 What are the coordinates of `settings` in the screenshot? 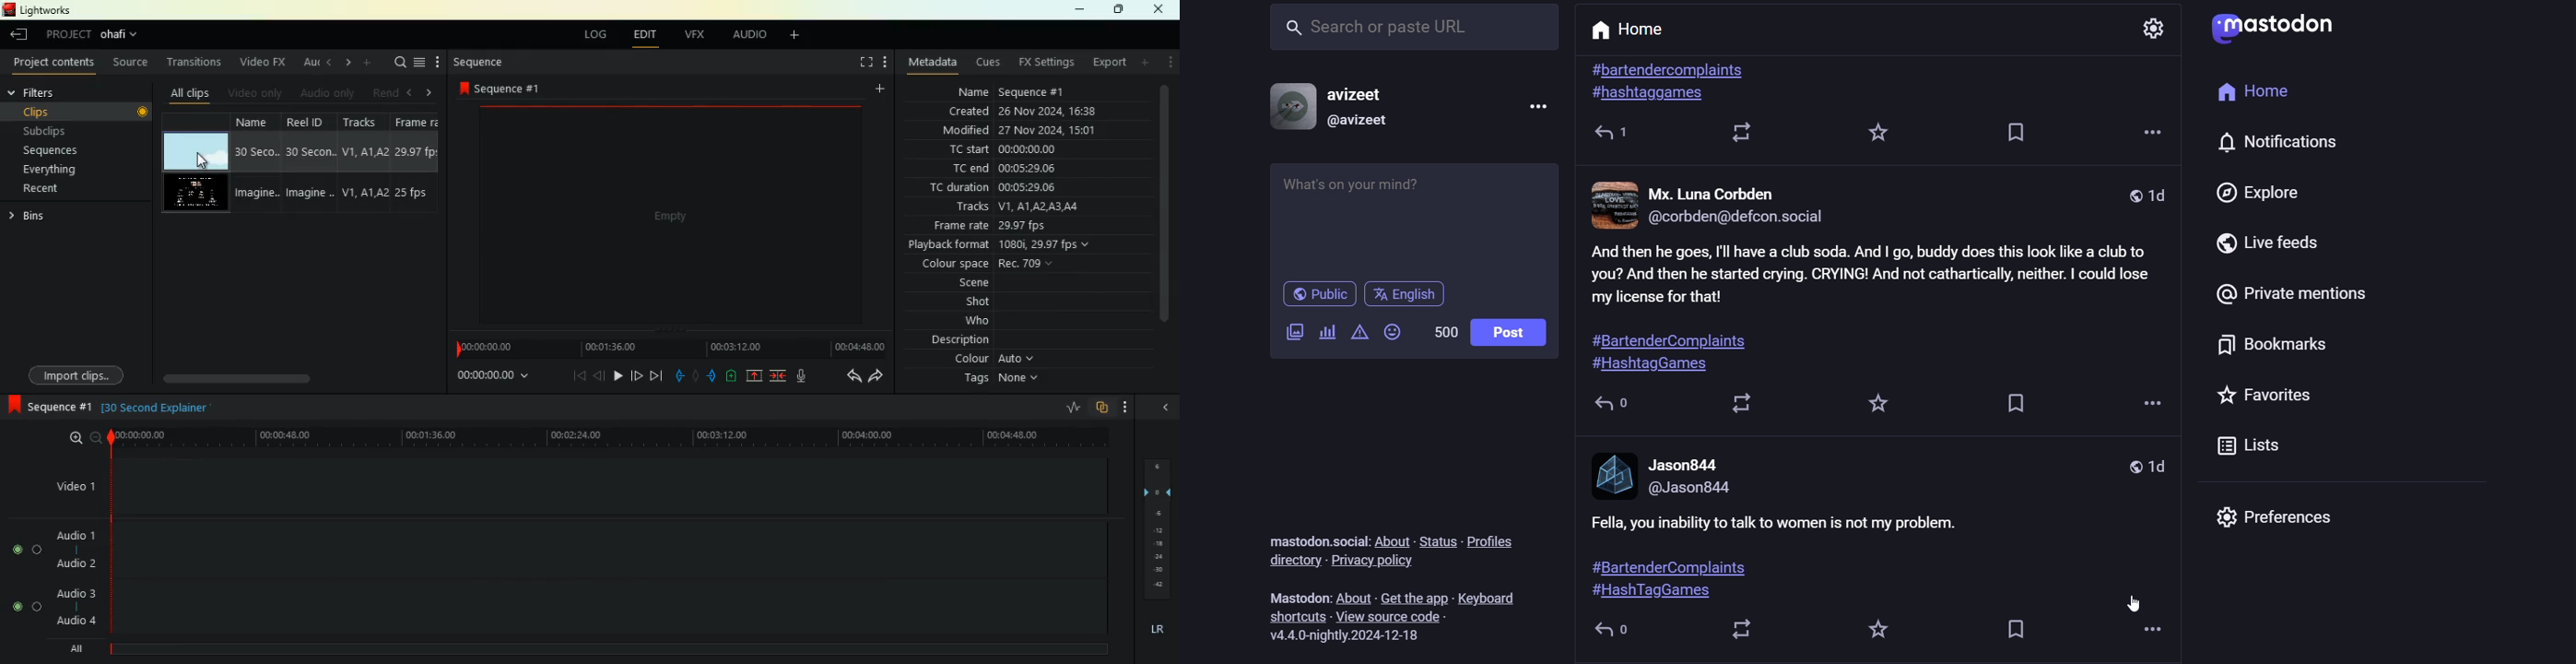 It's located at (2157, 27).